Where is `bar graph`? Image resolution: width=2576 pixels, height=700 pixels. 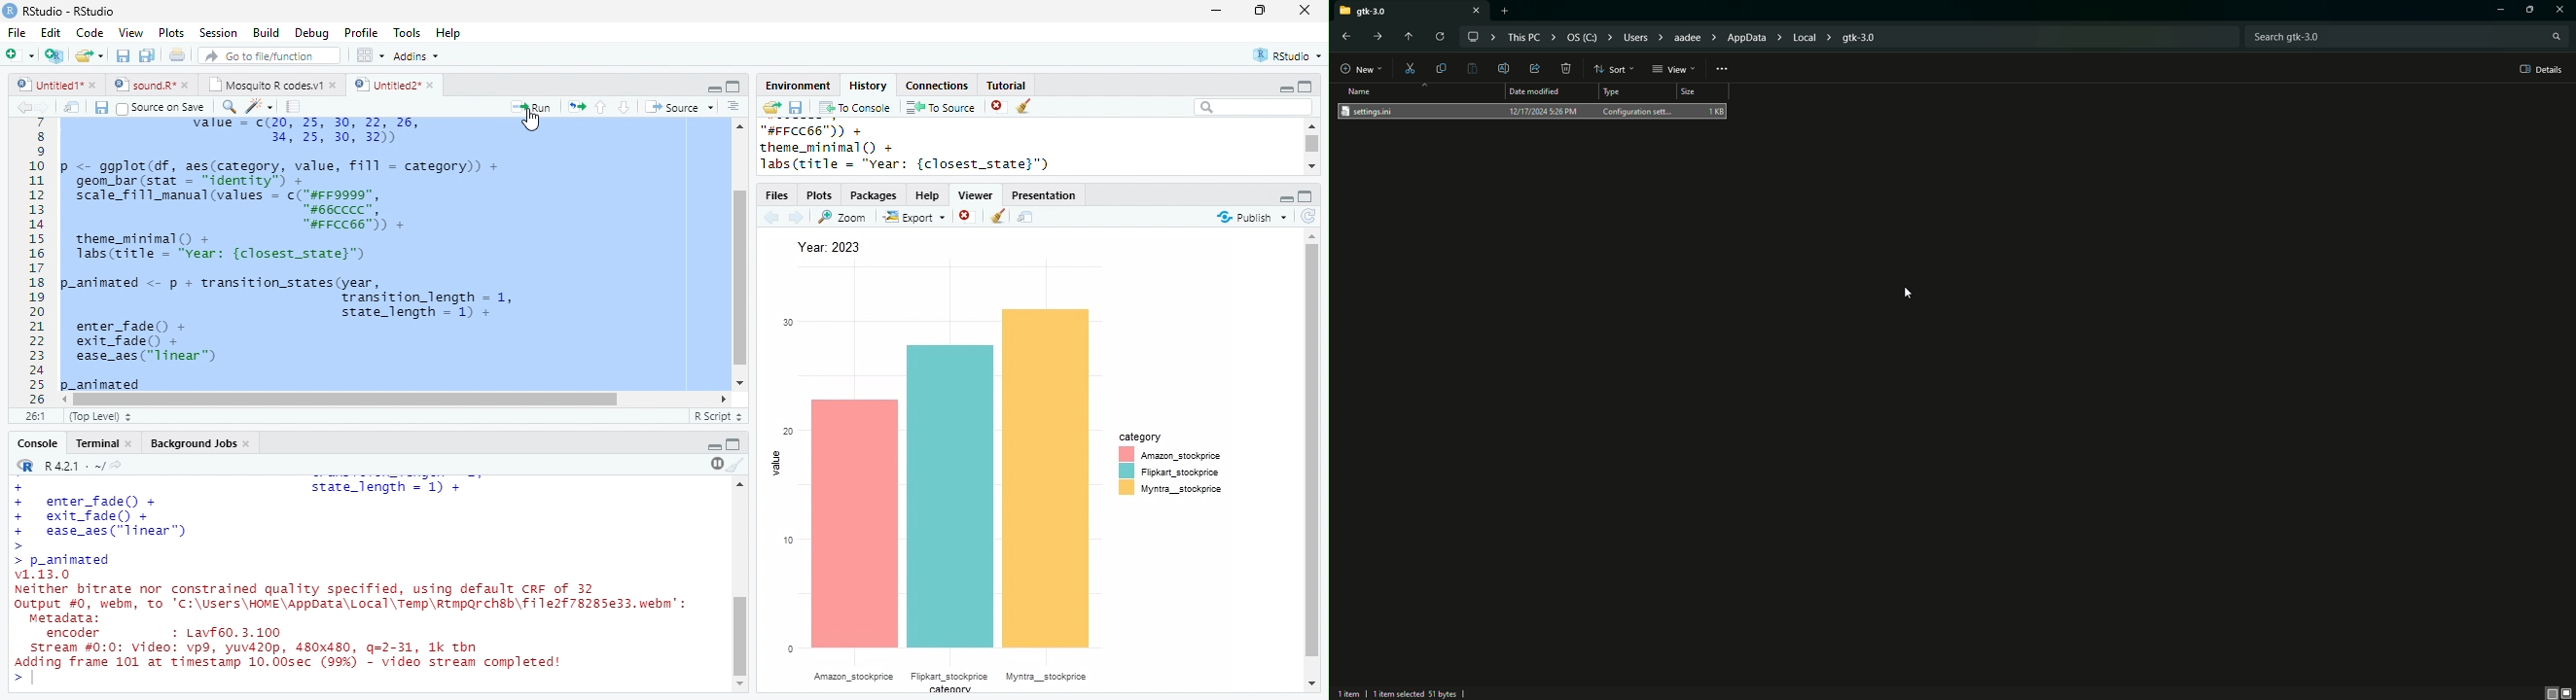
bar graph is located at coordinates (950, 479).